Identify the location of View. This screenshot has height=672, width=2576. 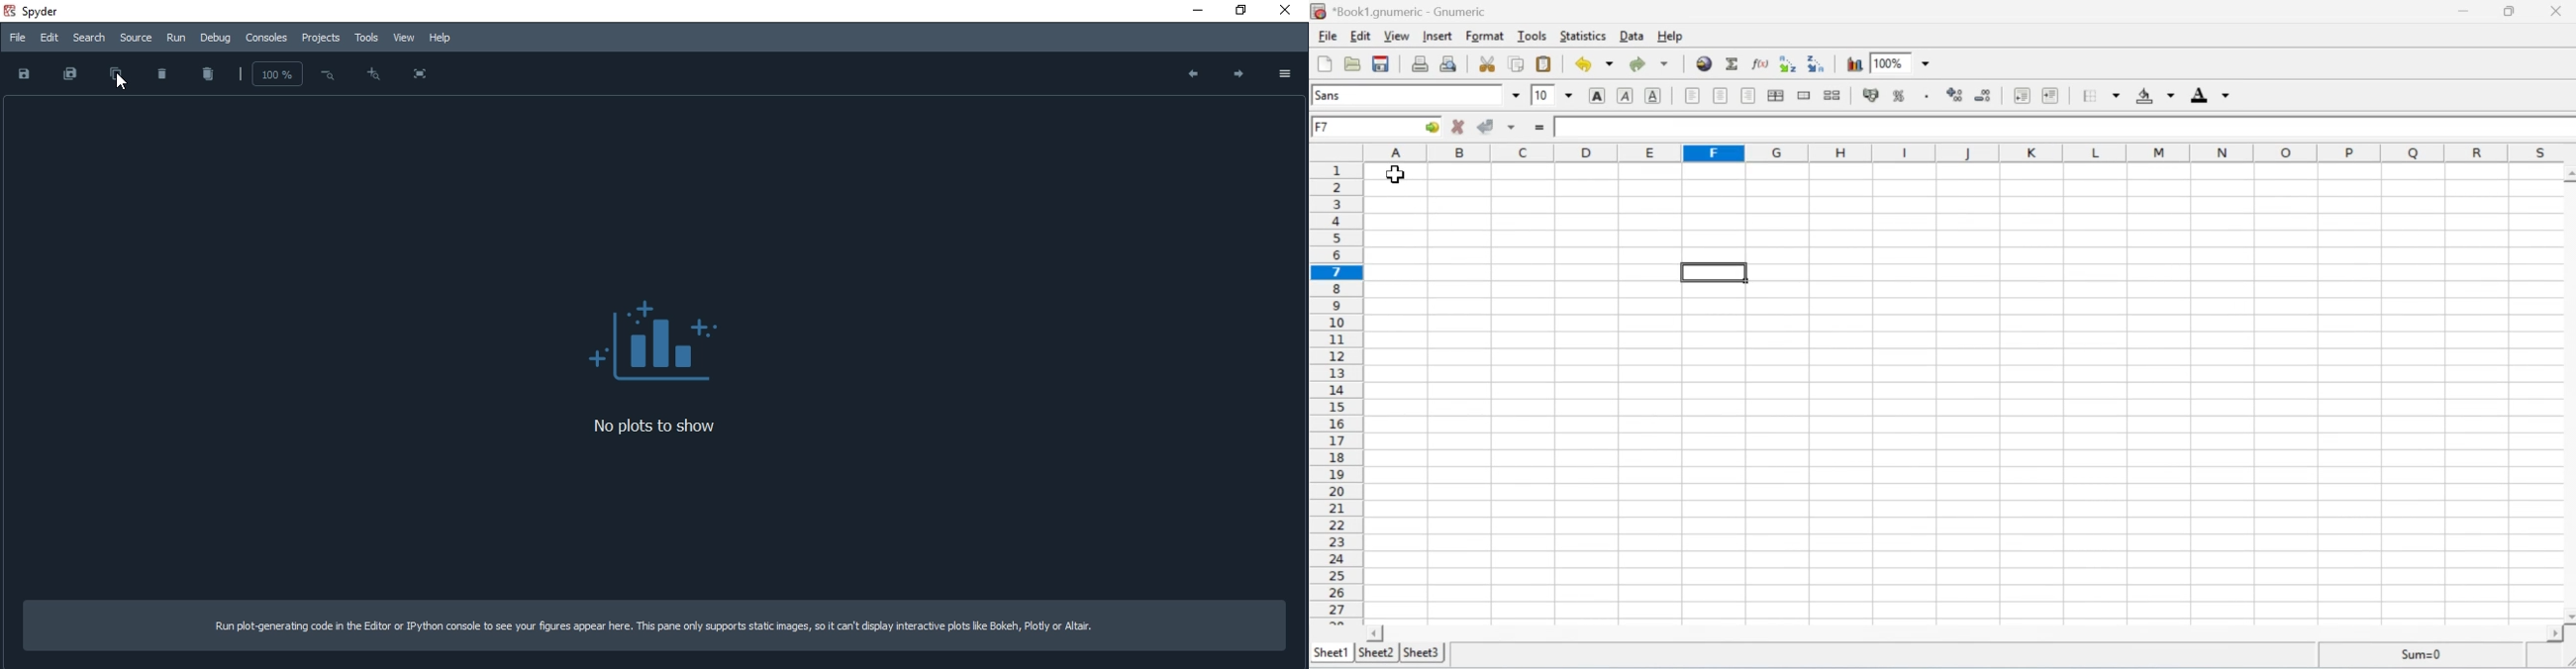
(404, 38).